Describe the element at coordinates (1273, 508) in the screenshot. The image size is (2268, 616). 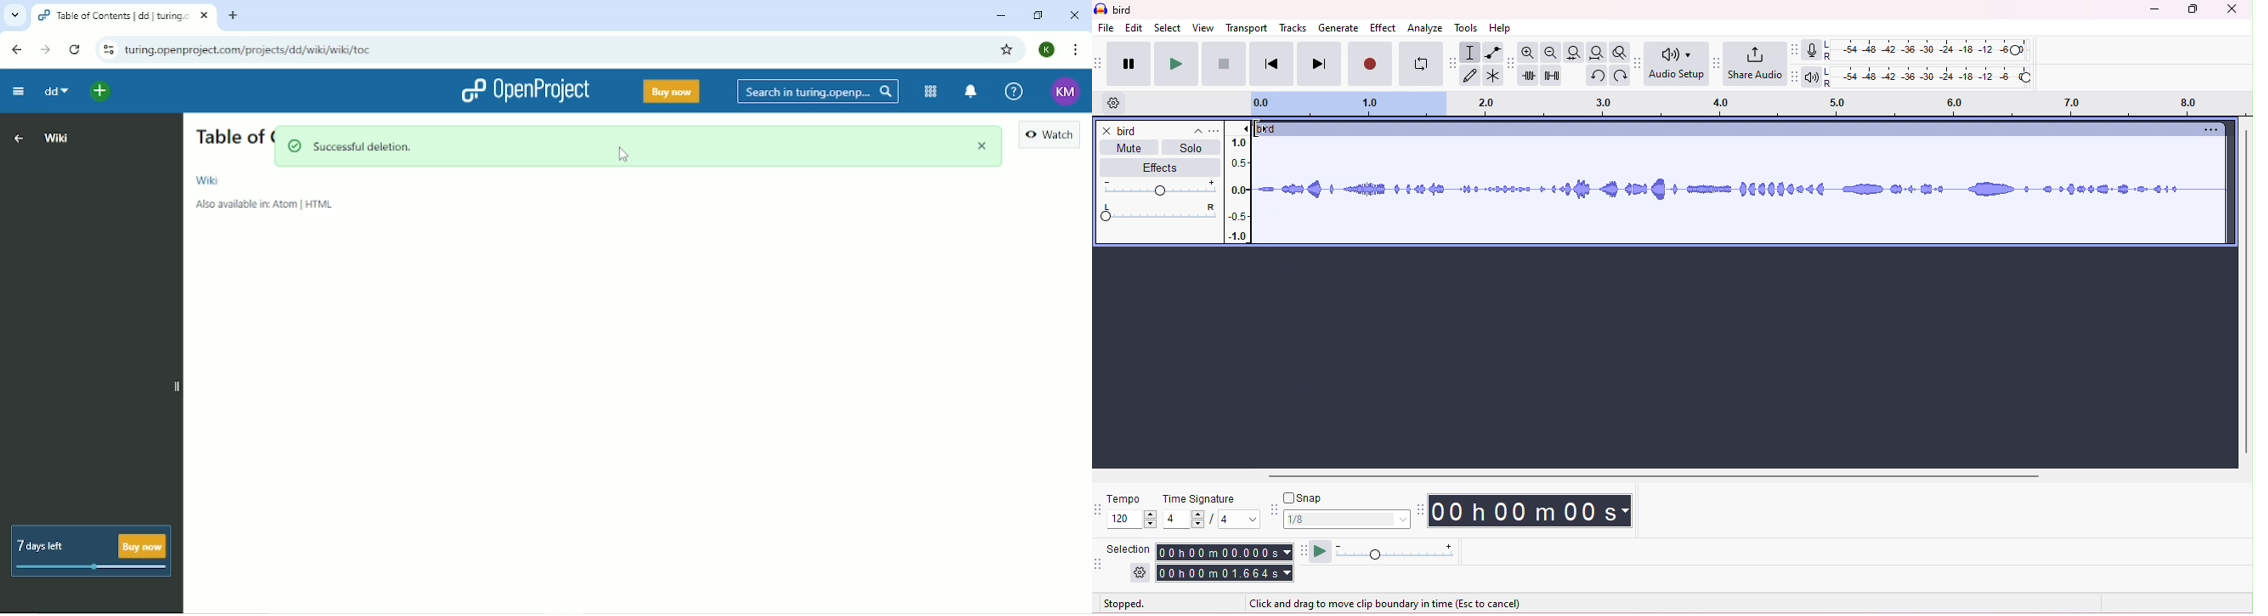
I see `snap tool bar` at that location.